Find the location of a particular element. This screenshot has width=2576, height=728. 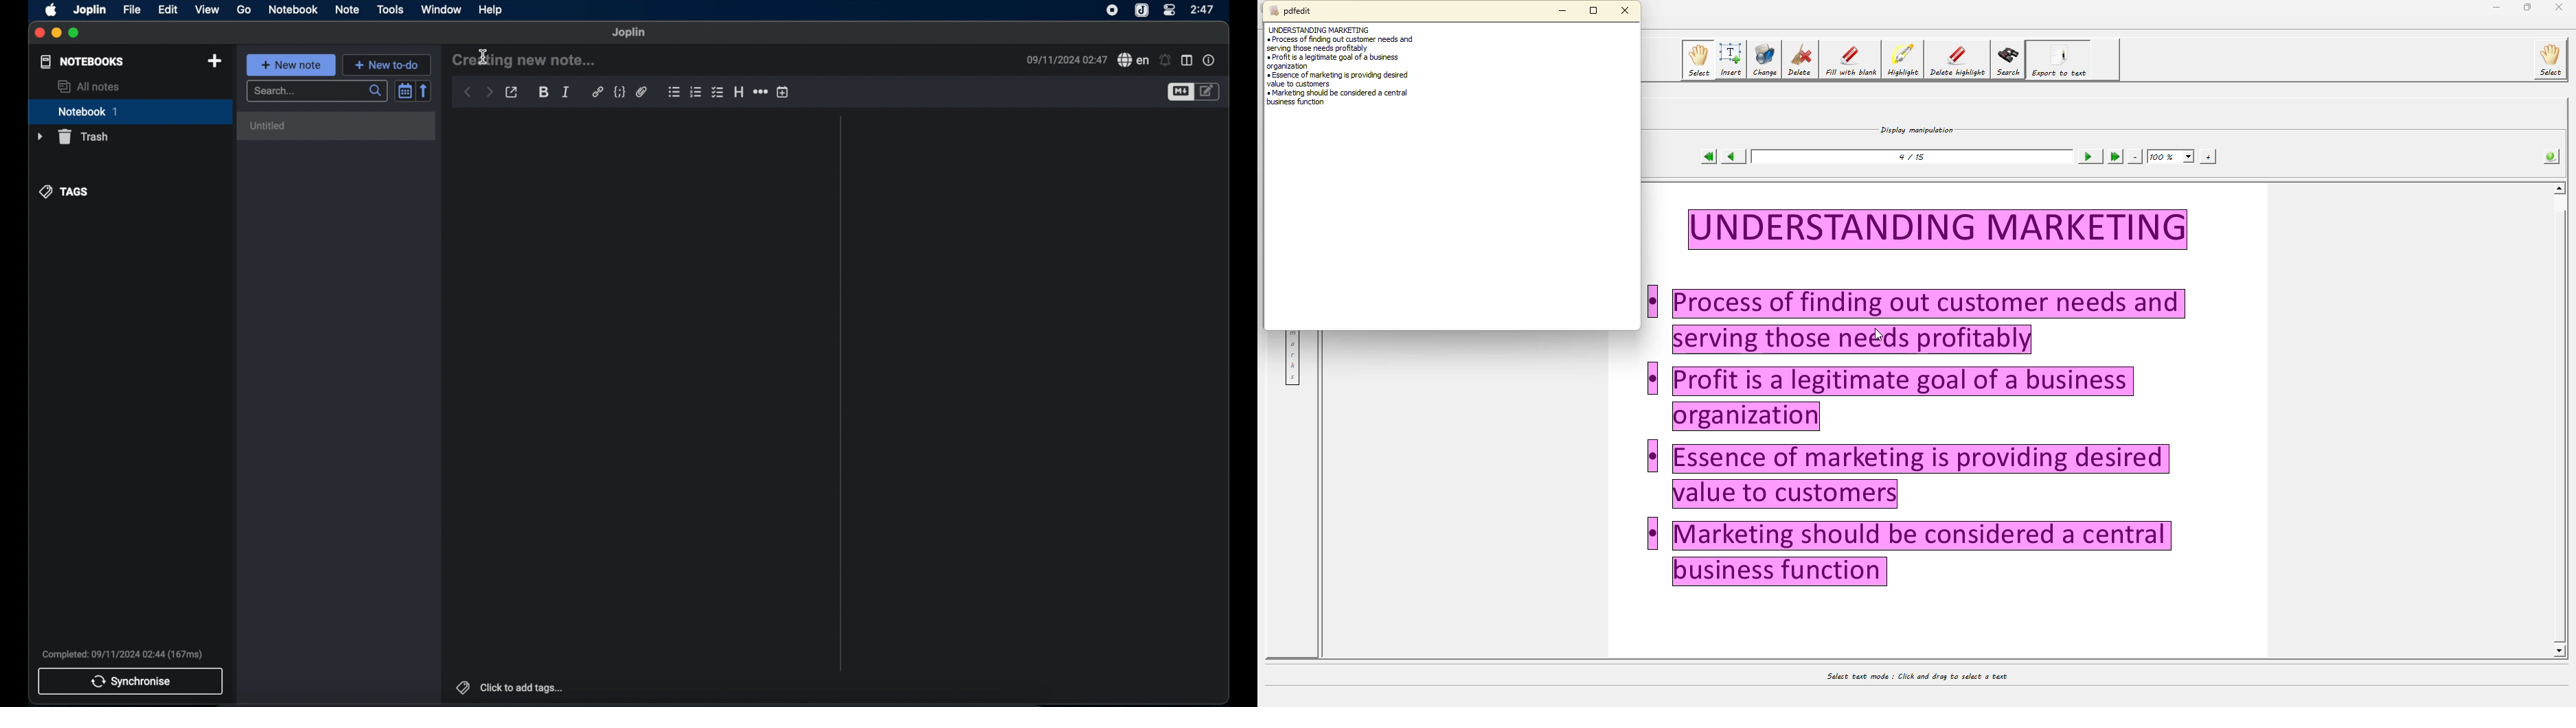

back is located at coordinates (468, 93).